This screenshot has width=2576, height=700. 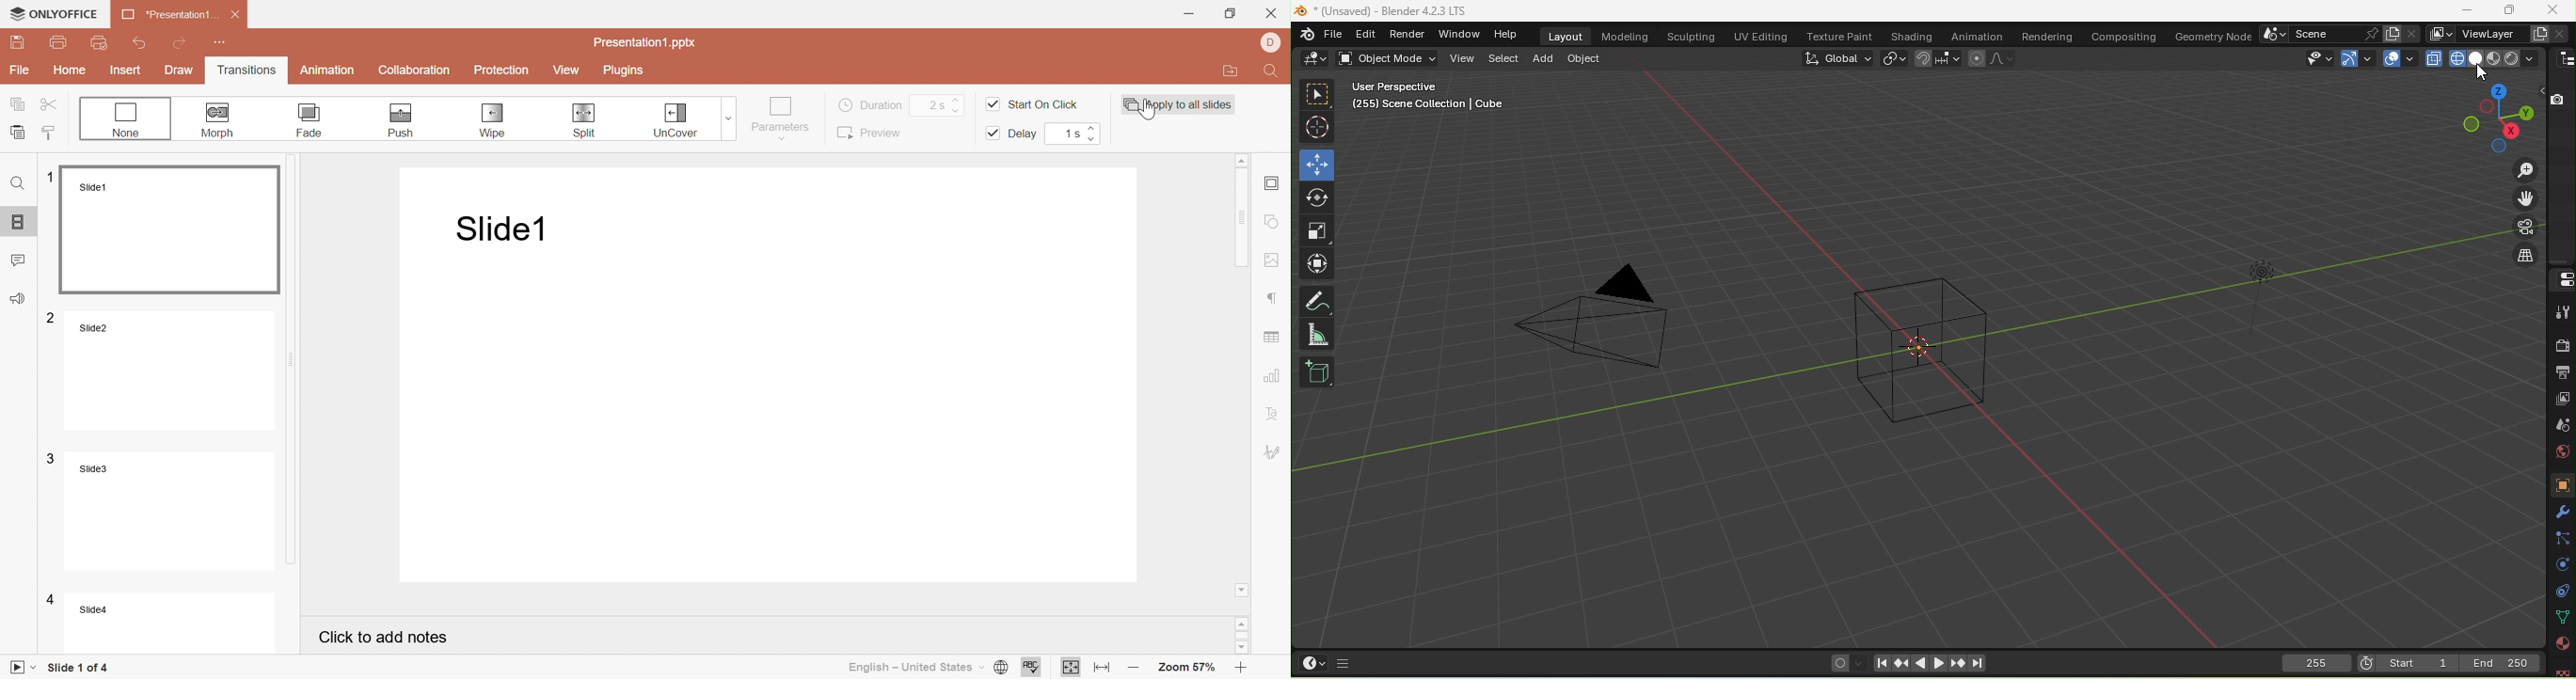 What do you see at coordinates (871, 104) in the screenshot?
I see `Duration` at bounding box center [871, 104].